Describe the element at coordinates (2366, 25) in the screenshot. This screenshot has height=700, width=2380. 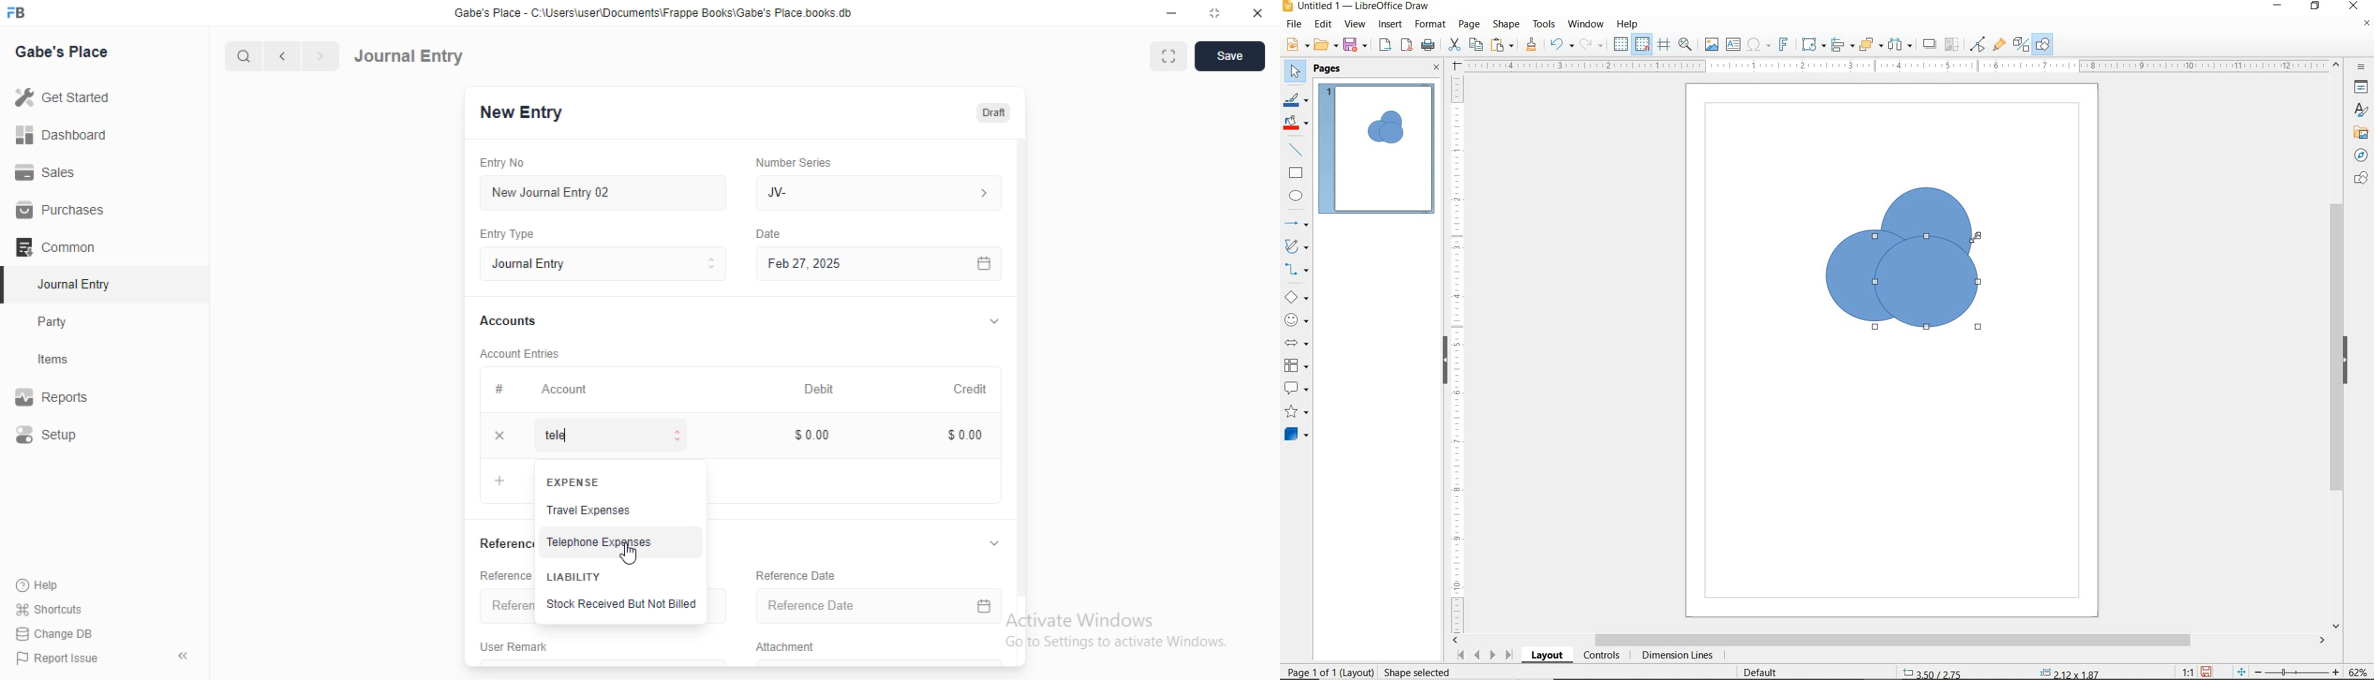
I see `CLOSE DOCUMENT` at that location.